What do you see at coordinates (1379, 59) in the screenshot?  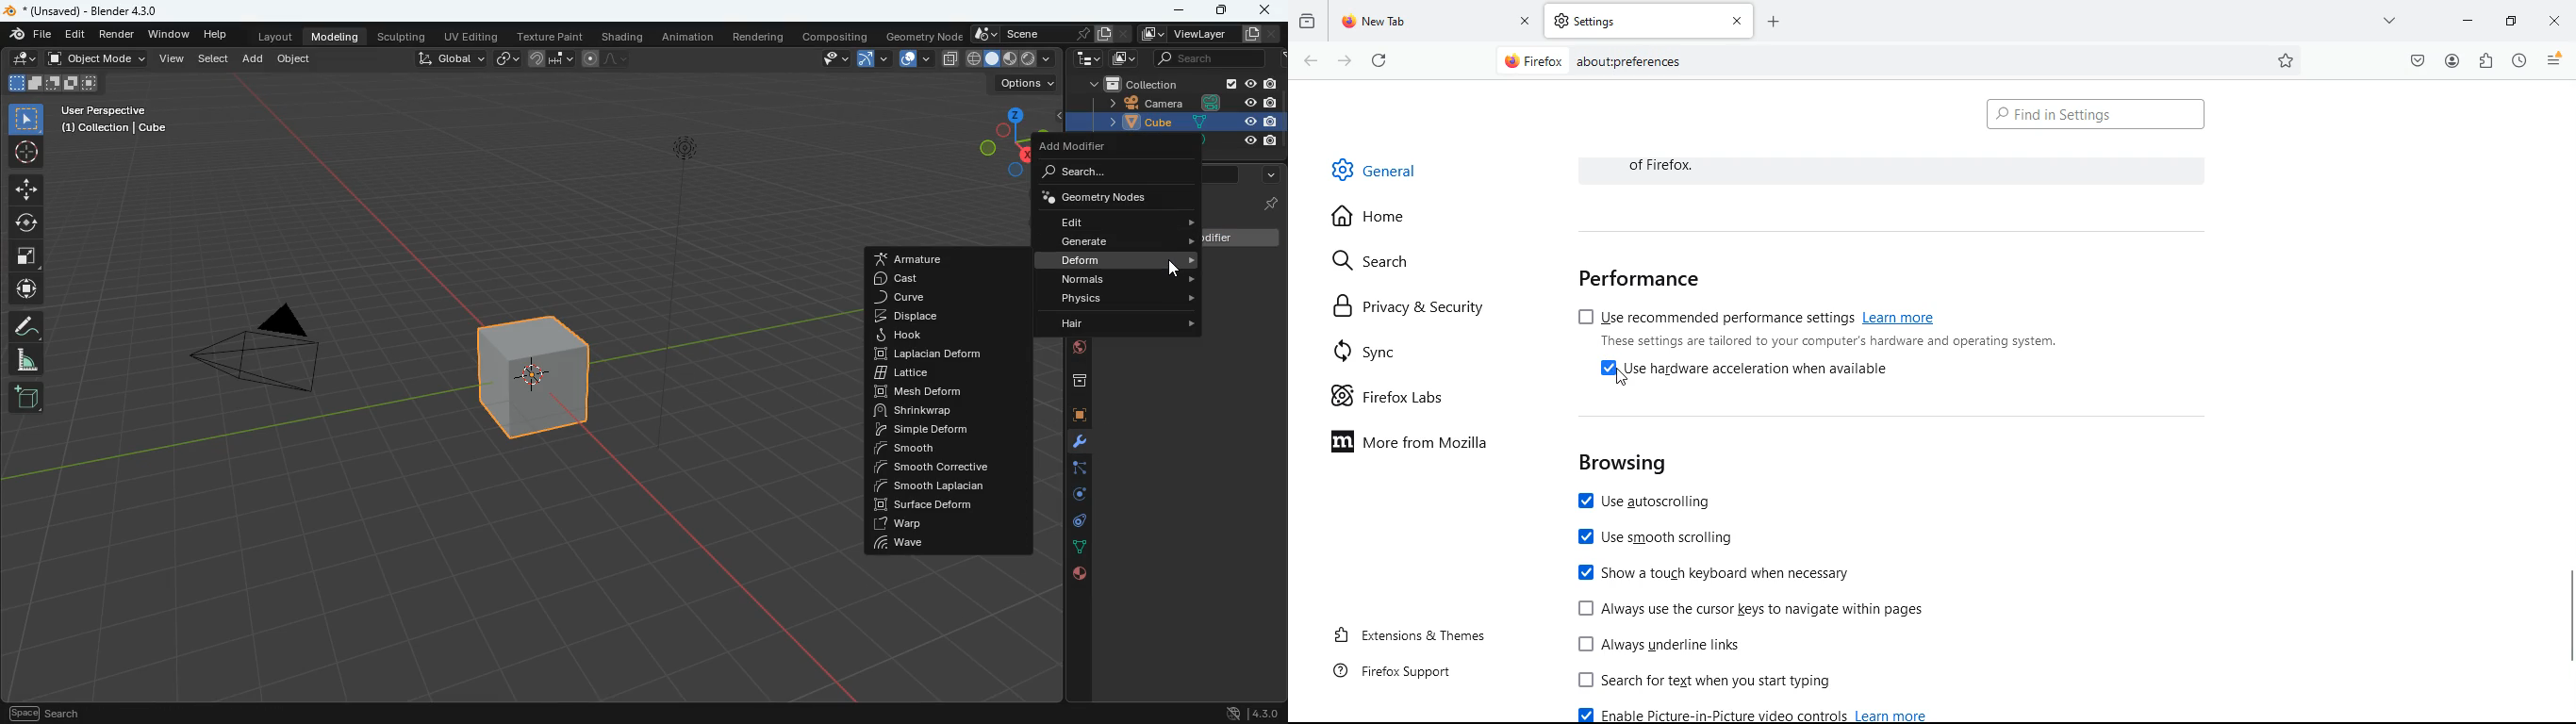 I see `refresh` at bounding box center [1379, 59].